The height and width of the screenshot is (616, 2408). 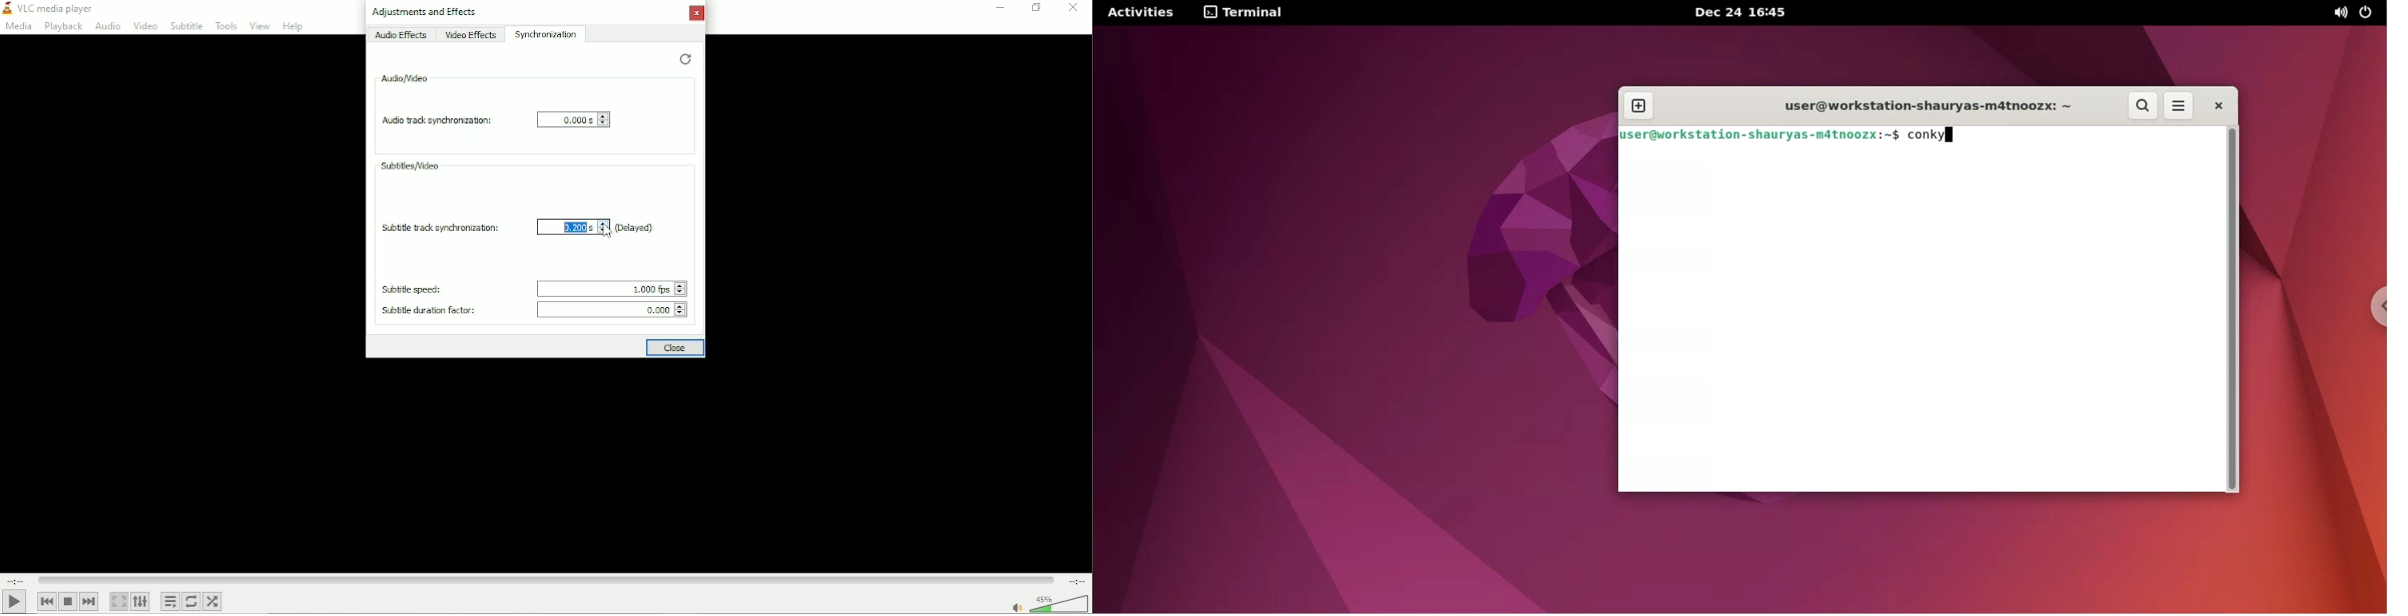 I want to click on play, so click(x=14, y=601).